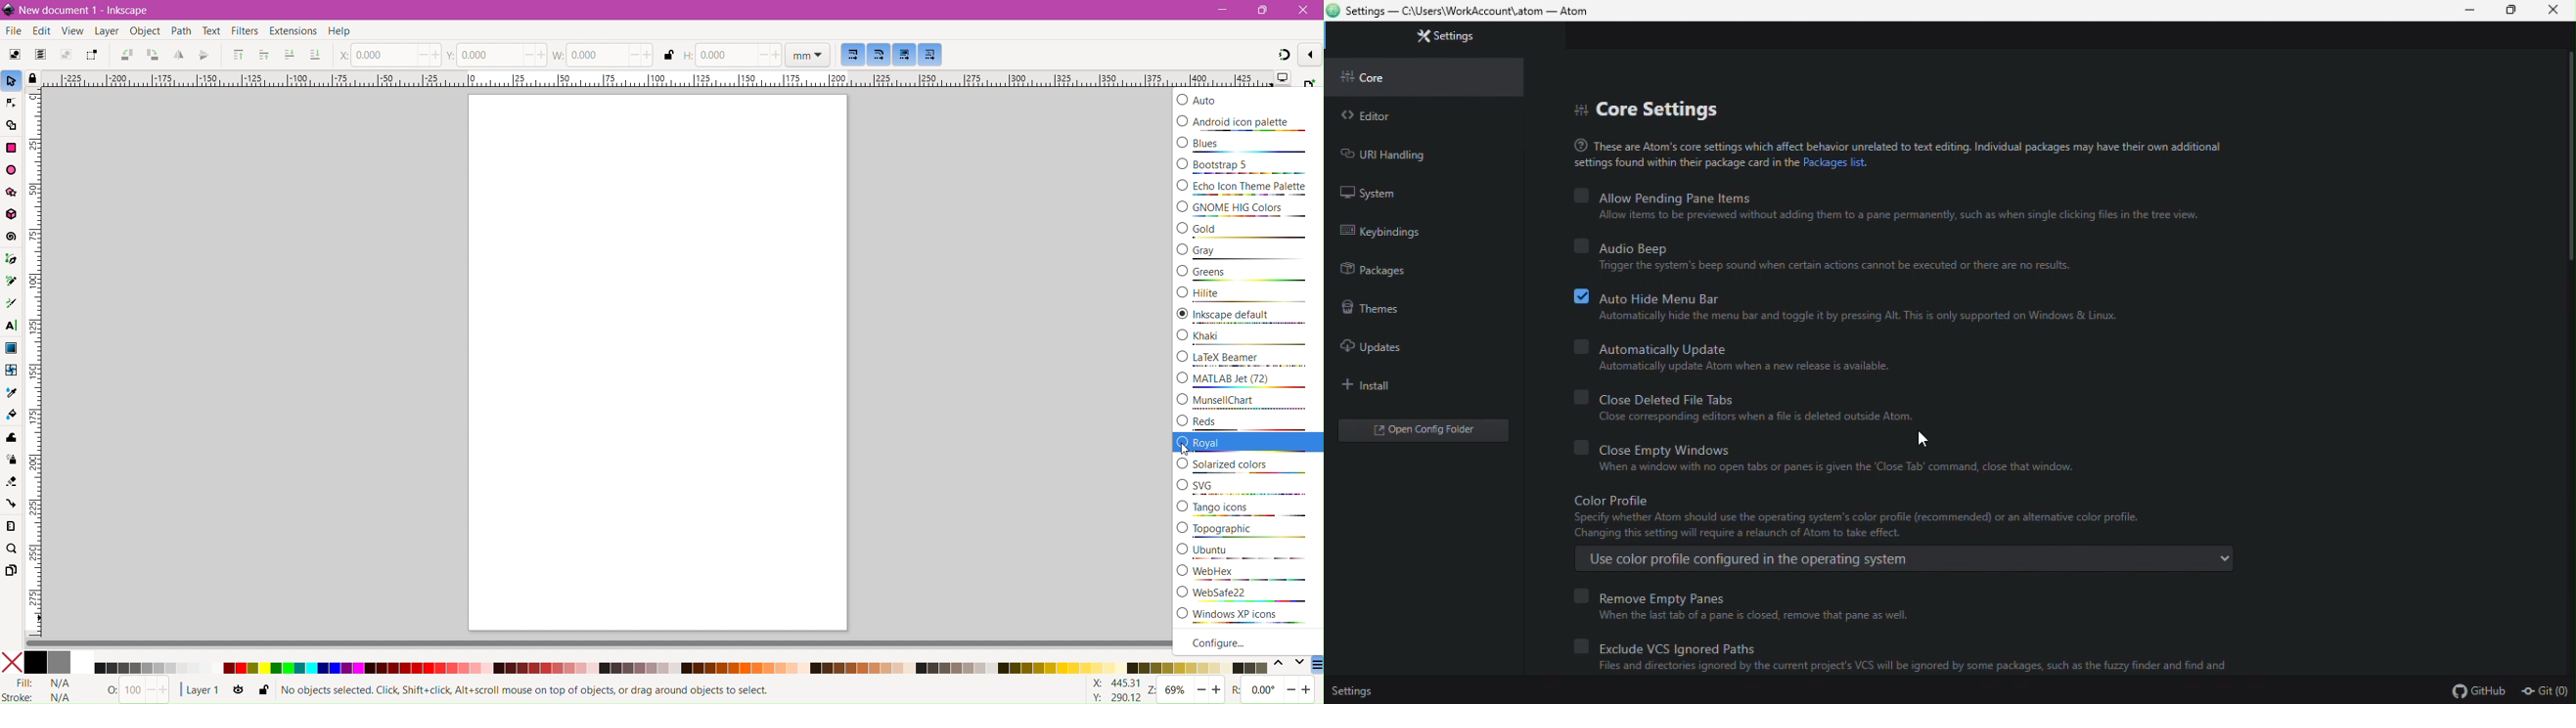 The image size is (2576, 728). What do you see at coordinates (1895, 215) in the screenshot?
I see `Allow items to be previewed without adding them to a pane permanently, such as when single clicking files in the tree view.` at bounding box center [1895, 215].